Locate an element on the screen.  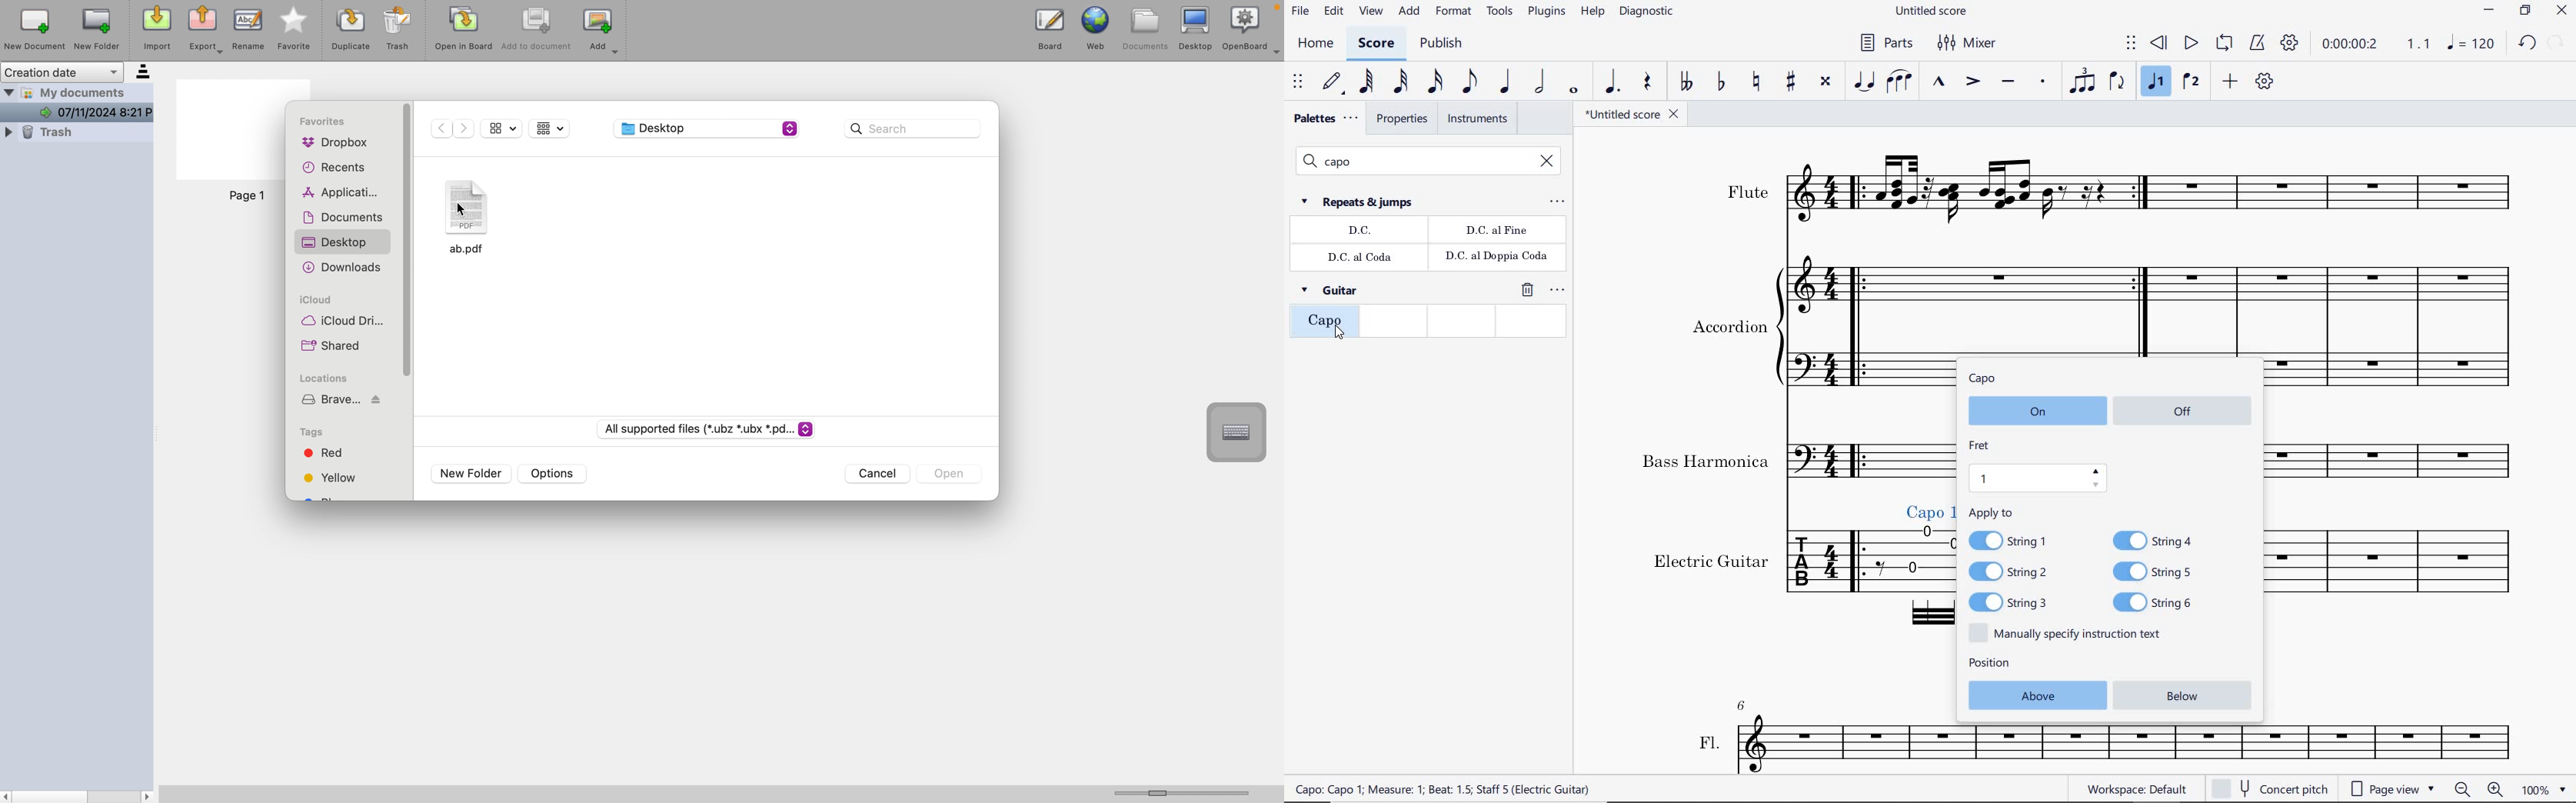
edit is located at coordinates (1333, 13).